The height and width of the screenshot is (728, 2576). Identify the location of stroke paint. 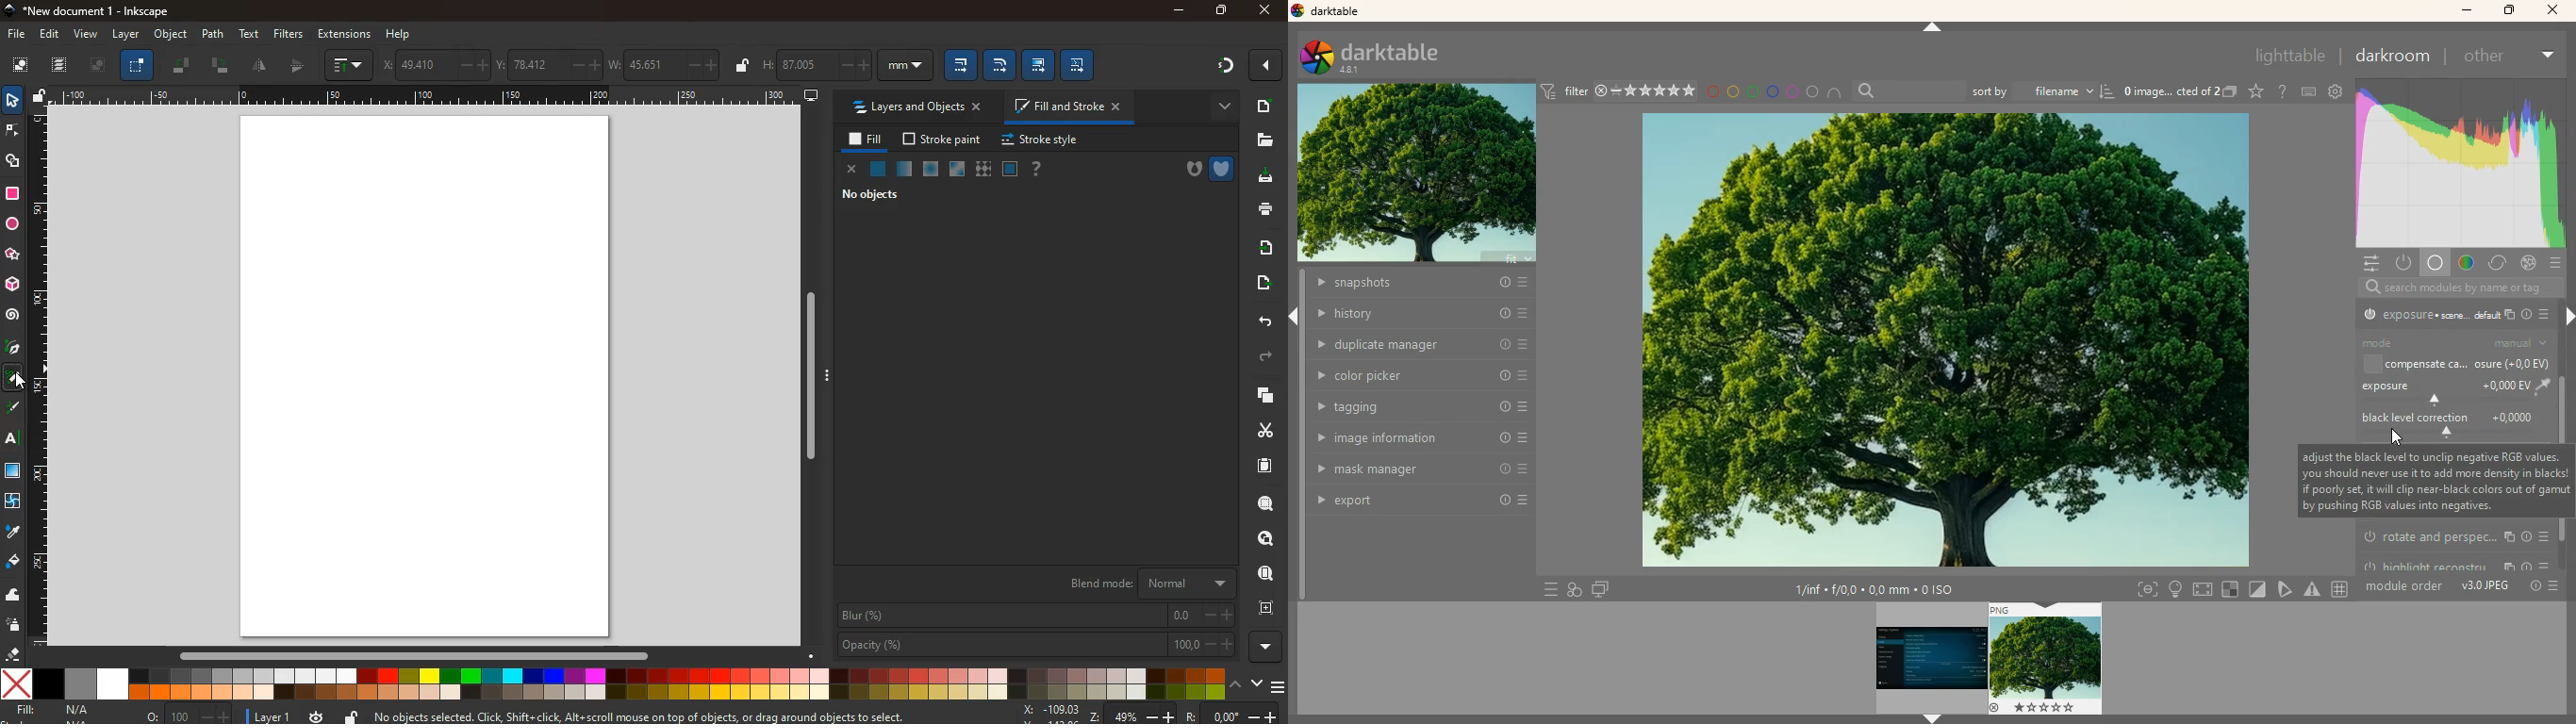
(944, 140).